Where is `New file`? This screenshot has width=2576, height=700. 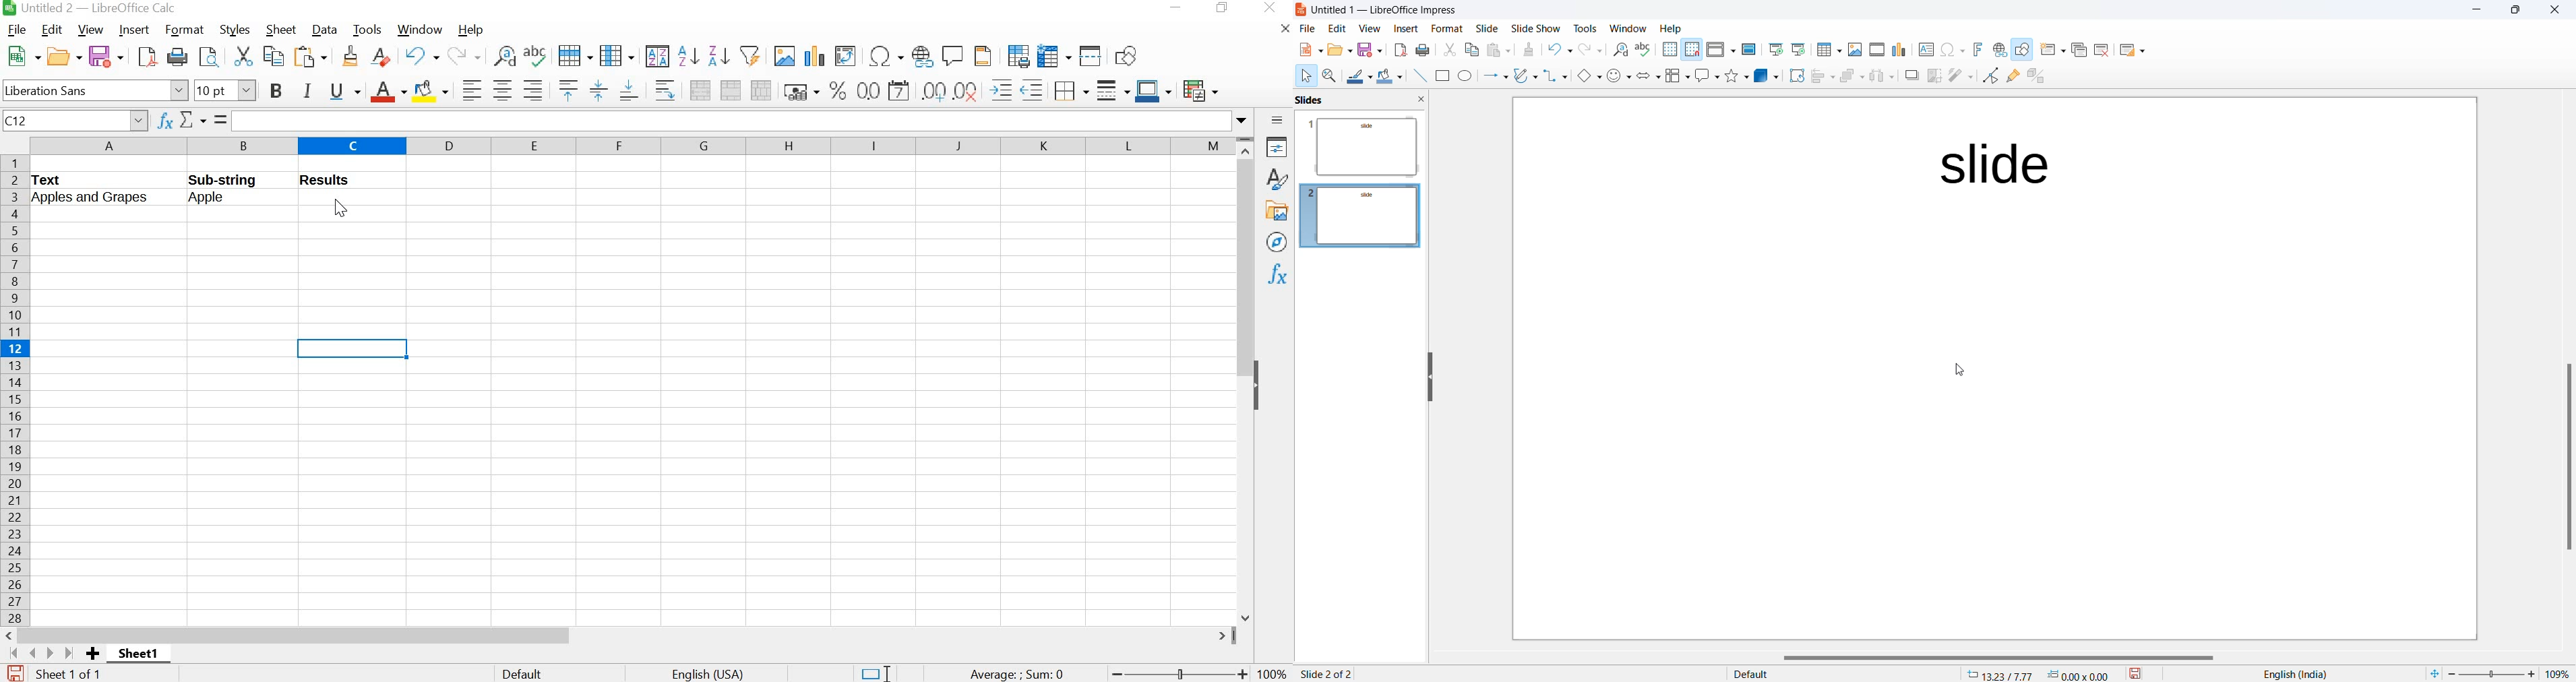 New file is located at coordinates (1338, 49).